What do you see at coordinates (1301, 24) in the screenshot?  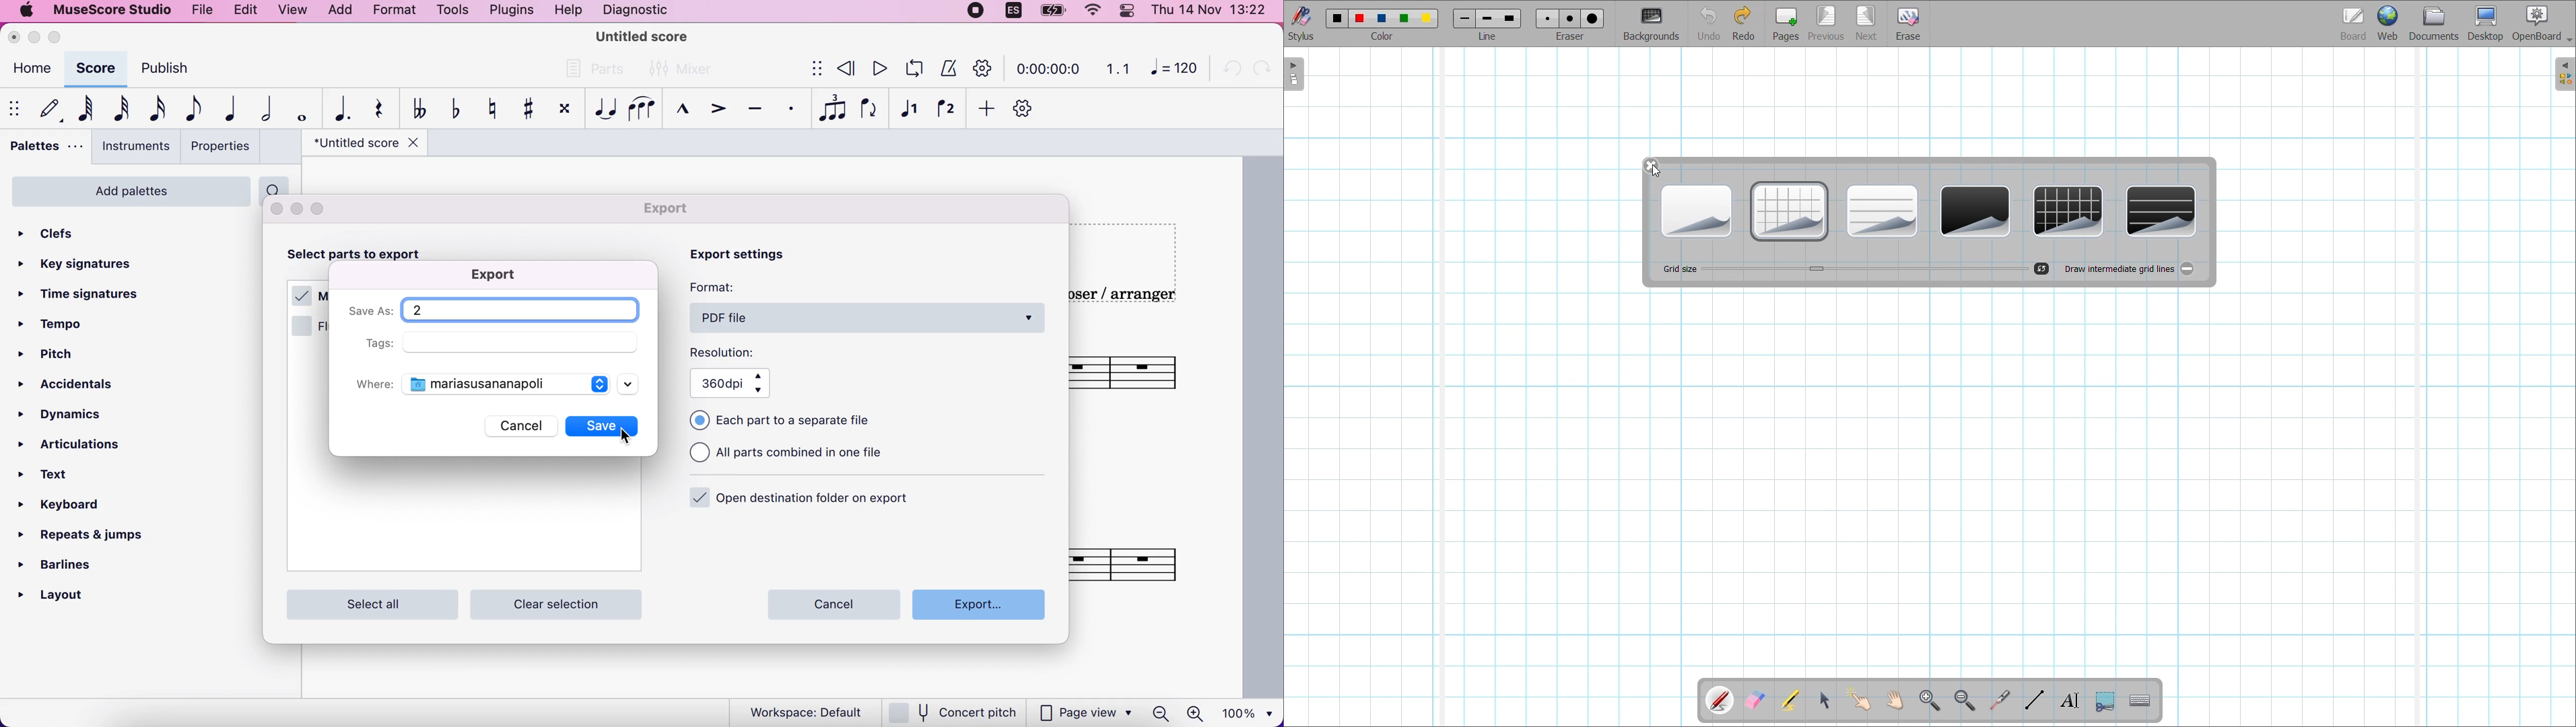 I see `Show/Hide the stylus menu at the bottom` at bounding box center [1301, 24].